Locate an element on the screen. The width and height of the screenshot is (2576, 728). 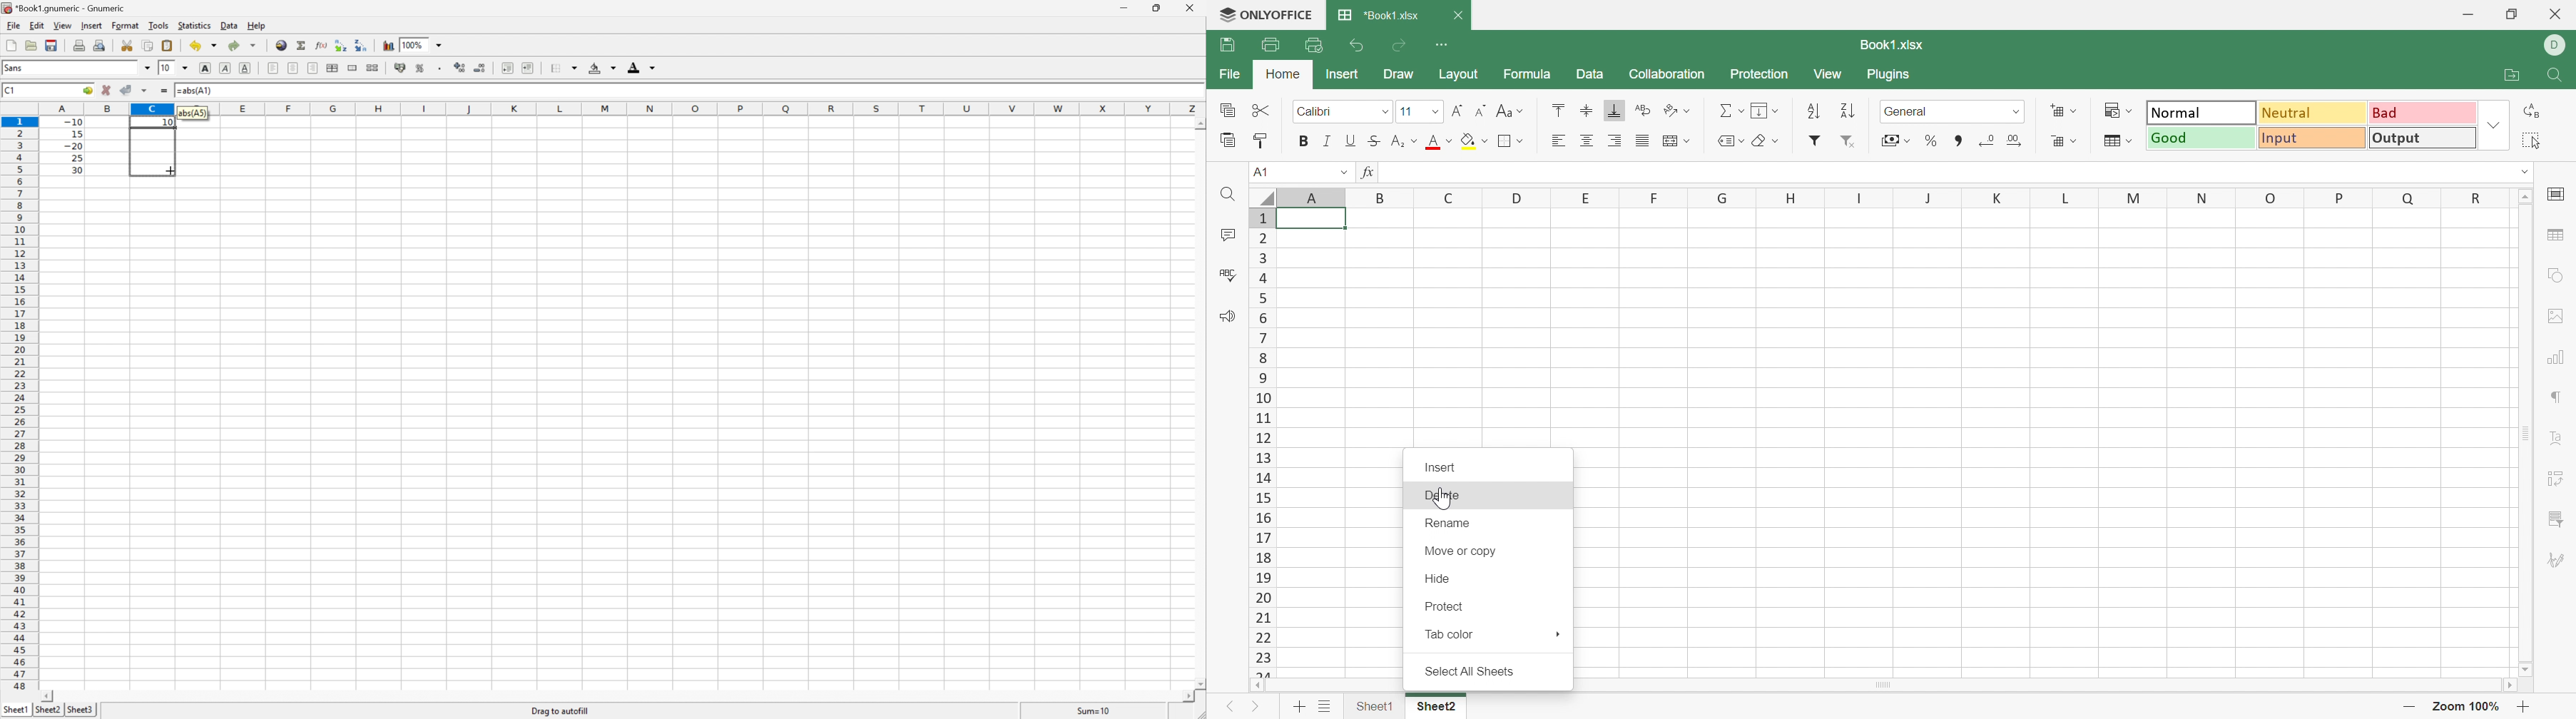
Drop Down is located at coordinates (2079, 141).